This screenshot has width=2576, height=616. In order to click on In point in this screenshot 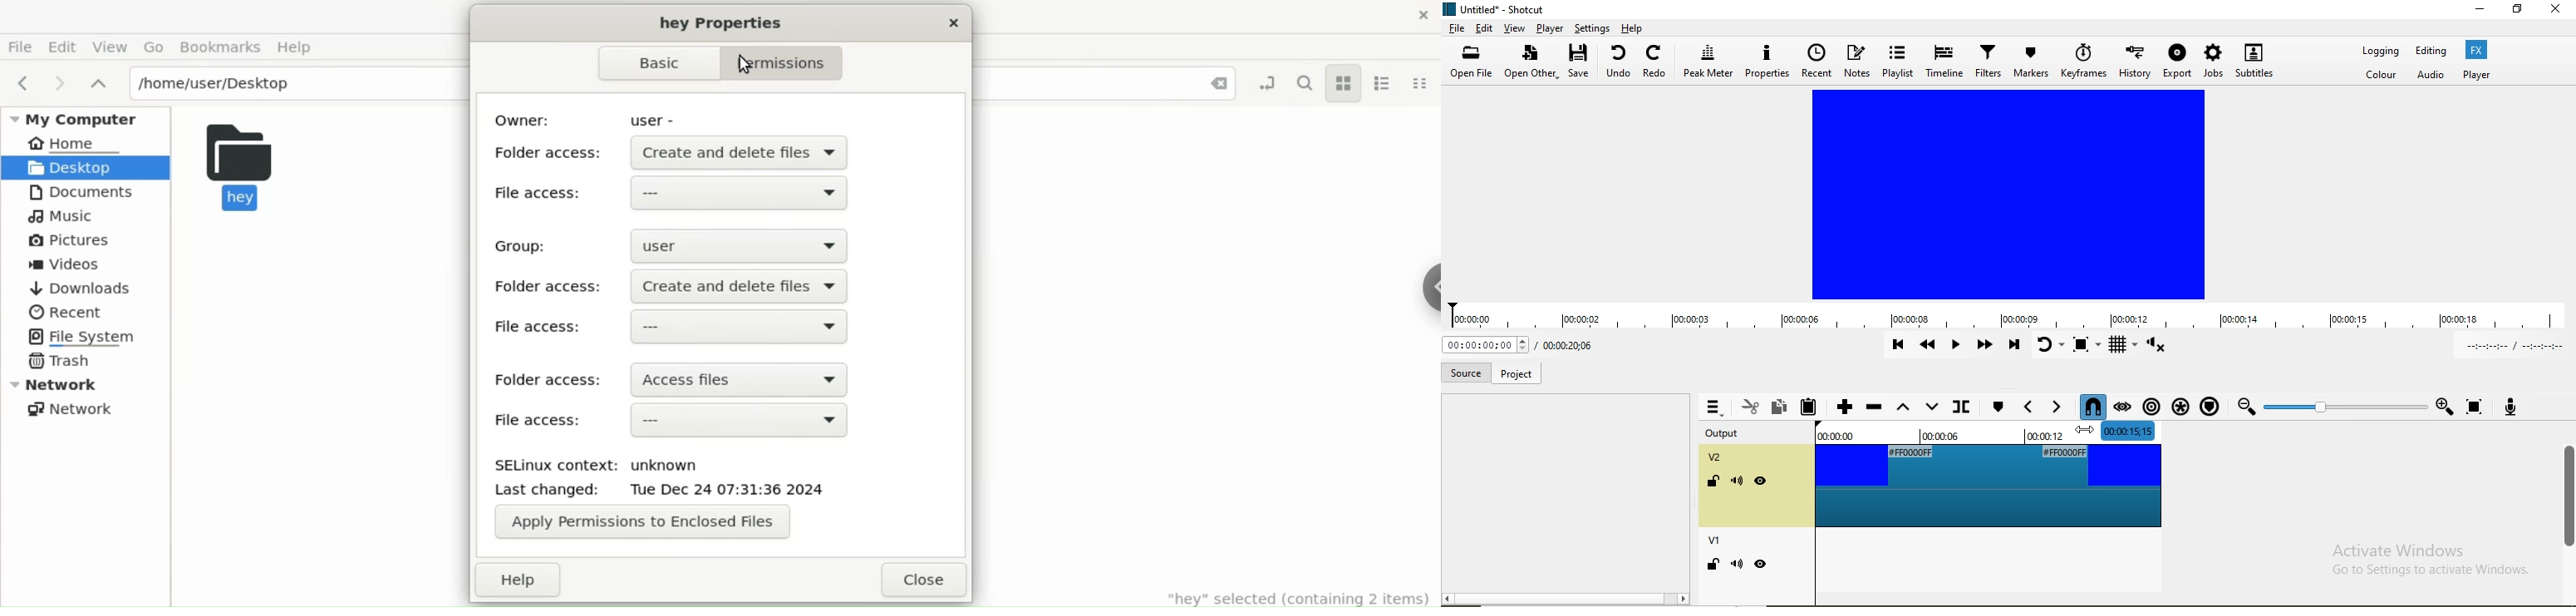, I will do `click(2510, 345)`.